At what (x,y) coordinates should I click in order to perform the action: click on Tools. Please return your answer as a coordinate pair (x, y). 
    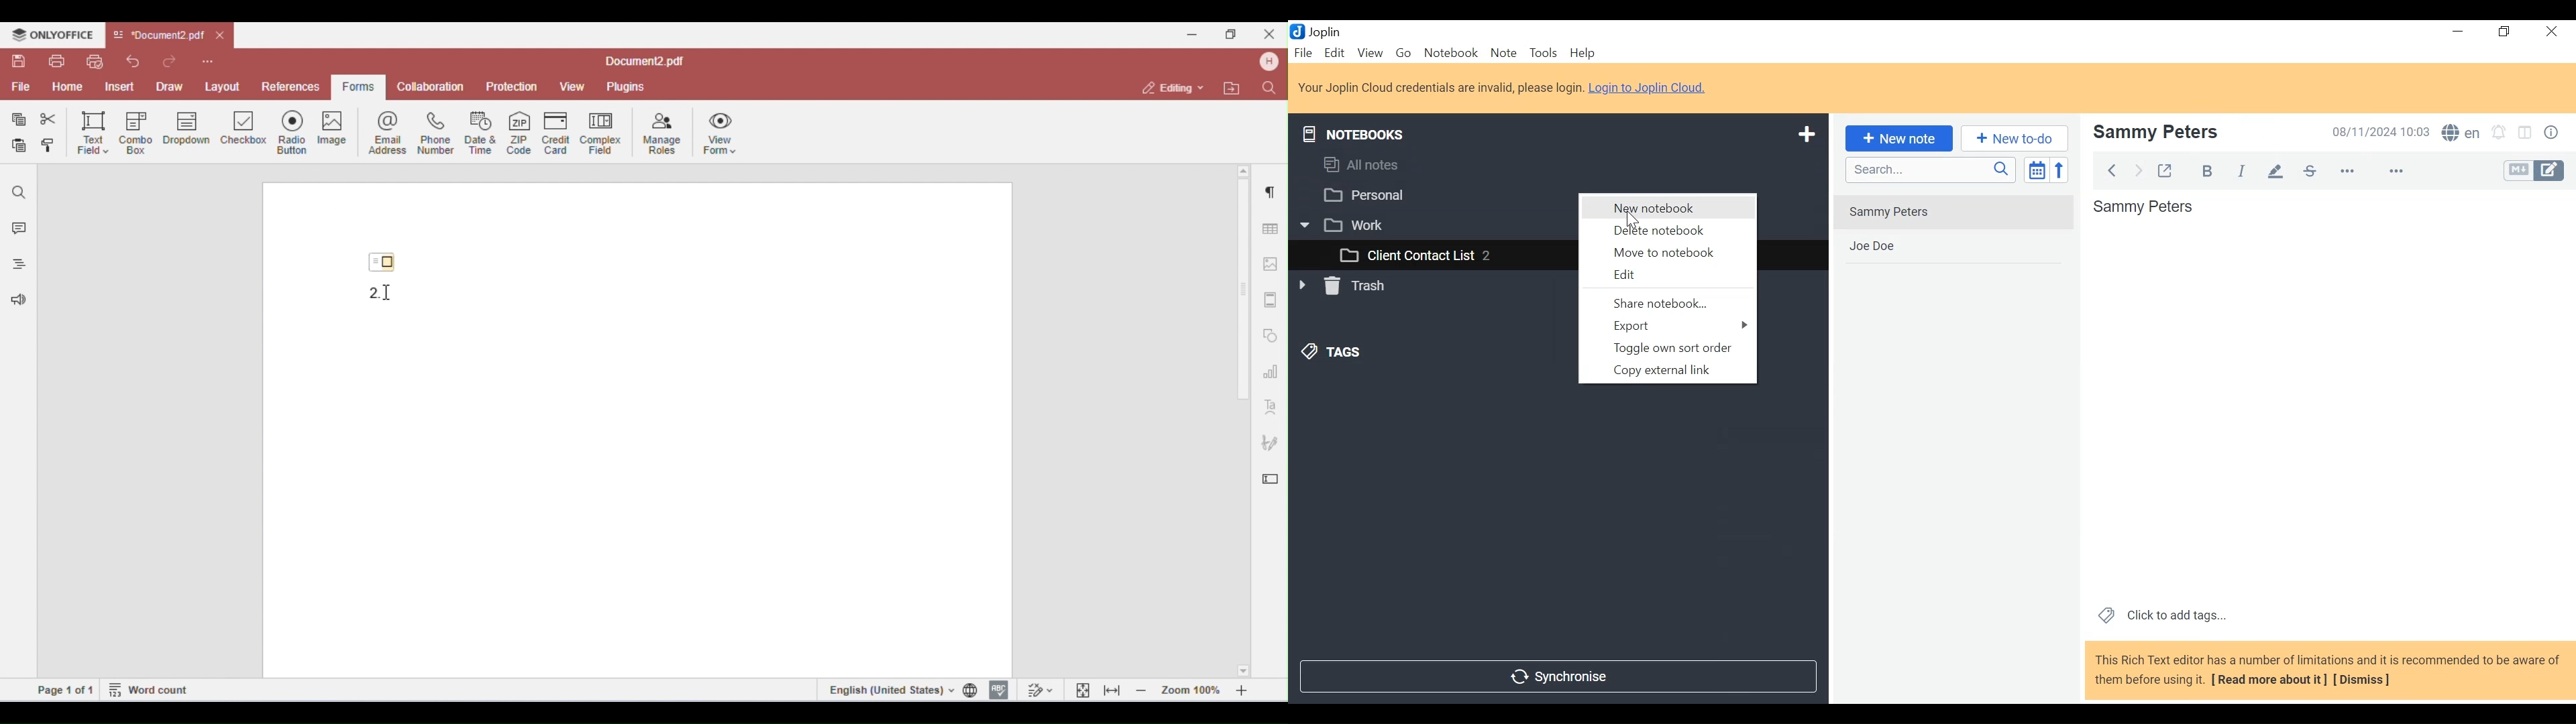
    Looking at the image, I should click on (1542, 54).